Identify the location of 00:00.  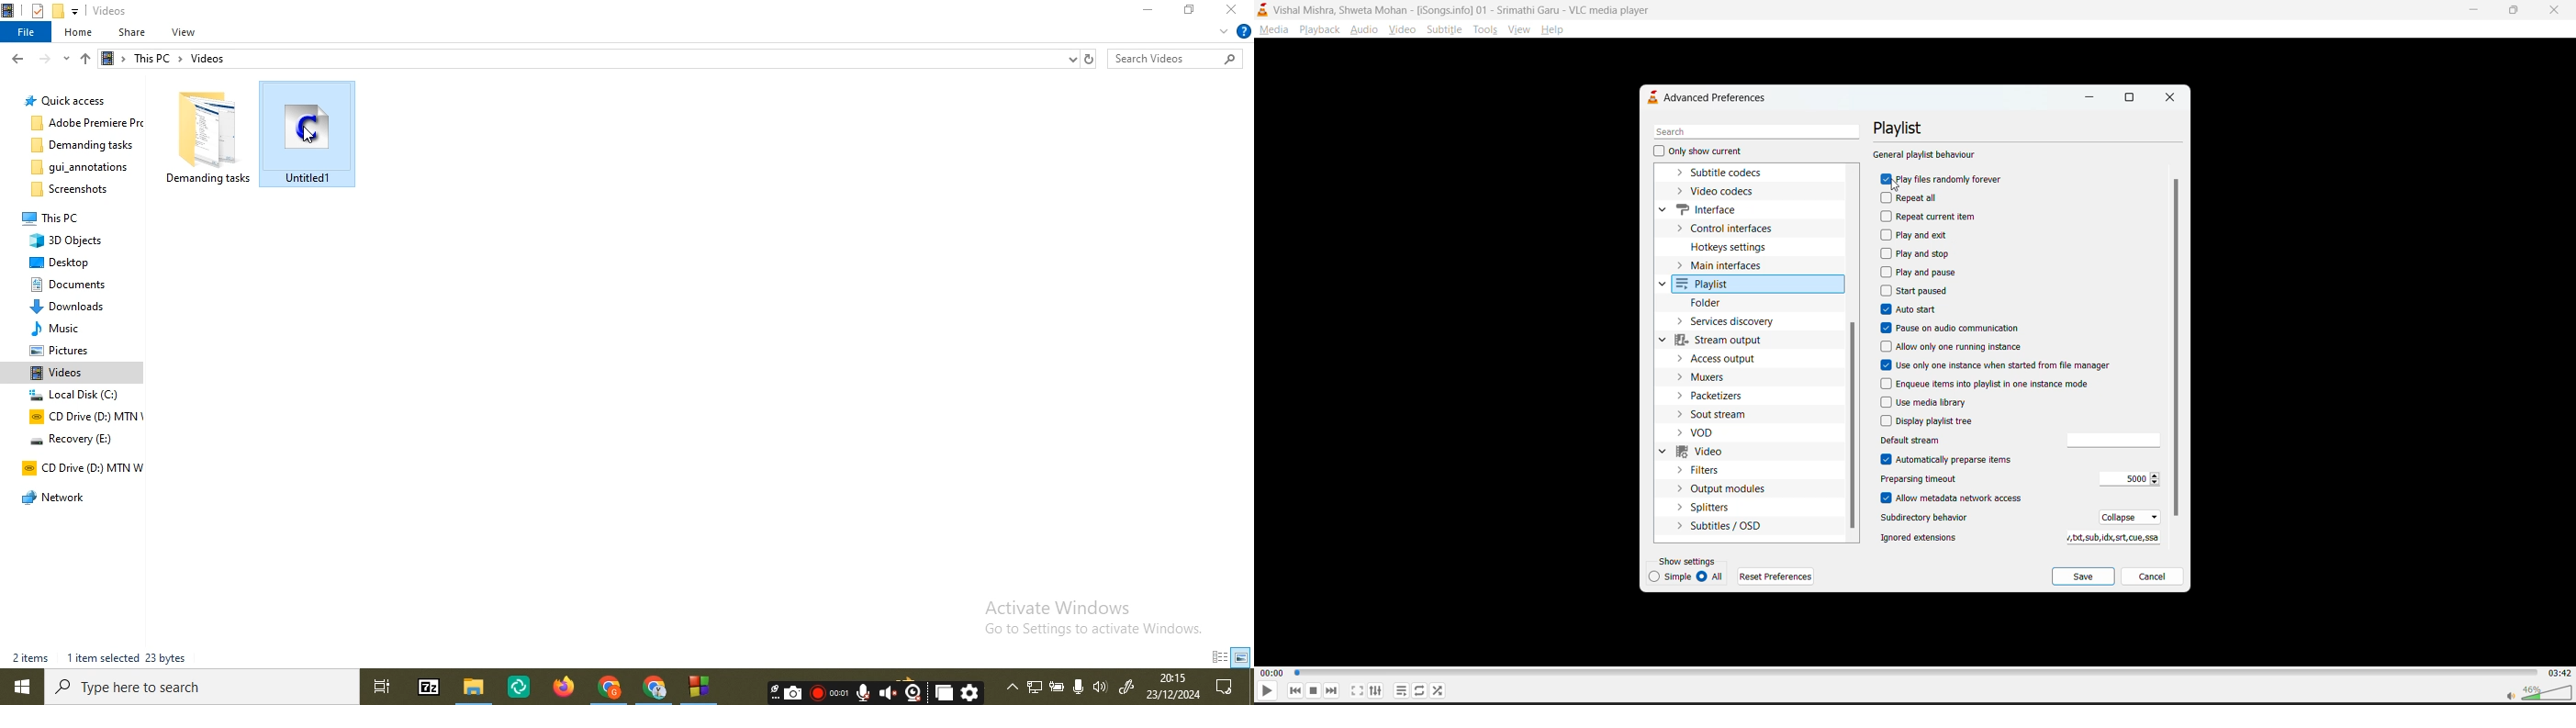
(1271, 673).